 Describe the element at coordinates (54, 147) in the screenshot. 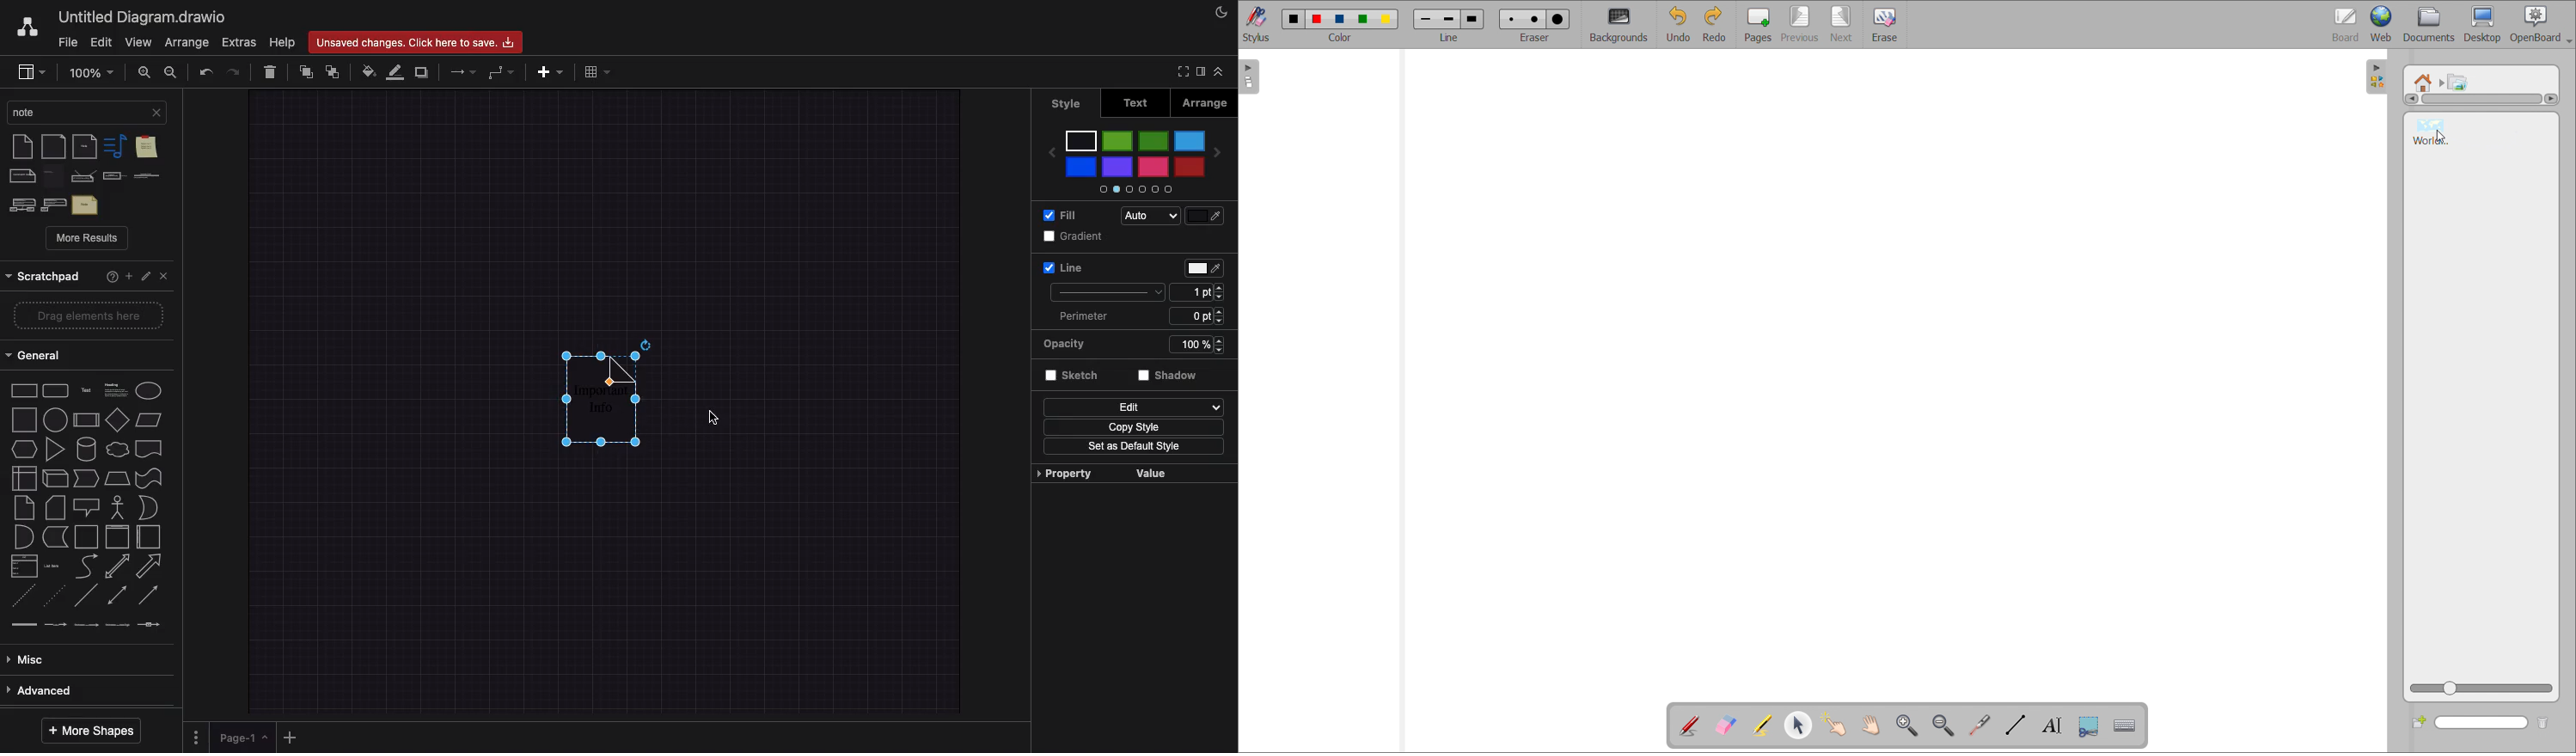

I see `document` at that location.